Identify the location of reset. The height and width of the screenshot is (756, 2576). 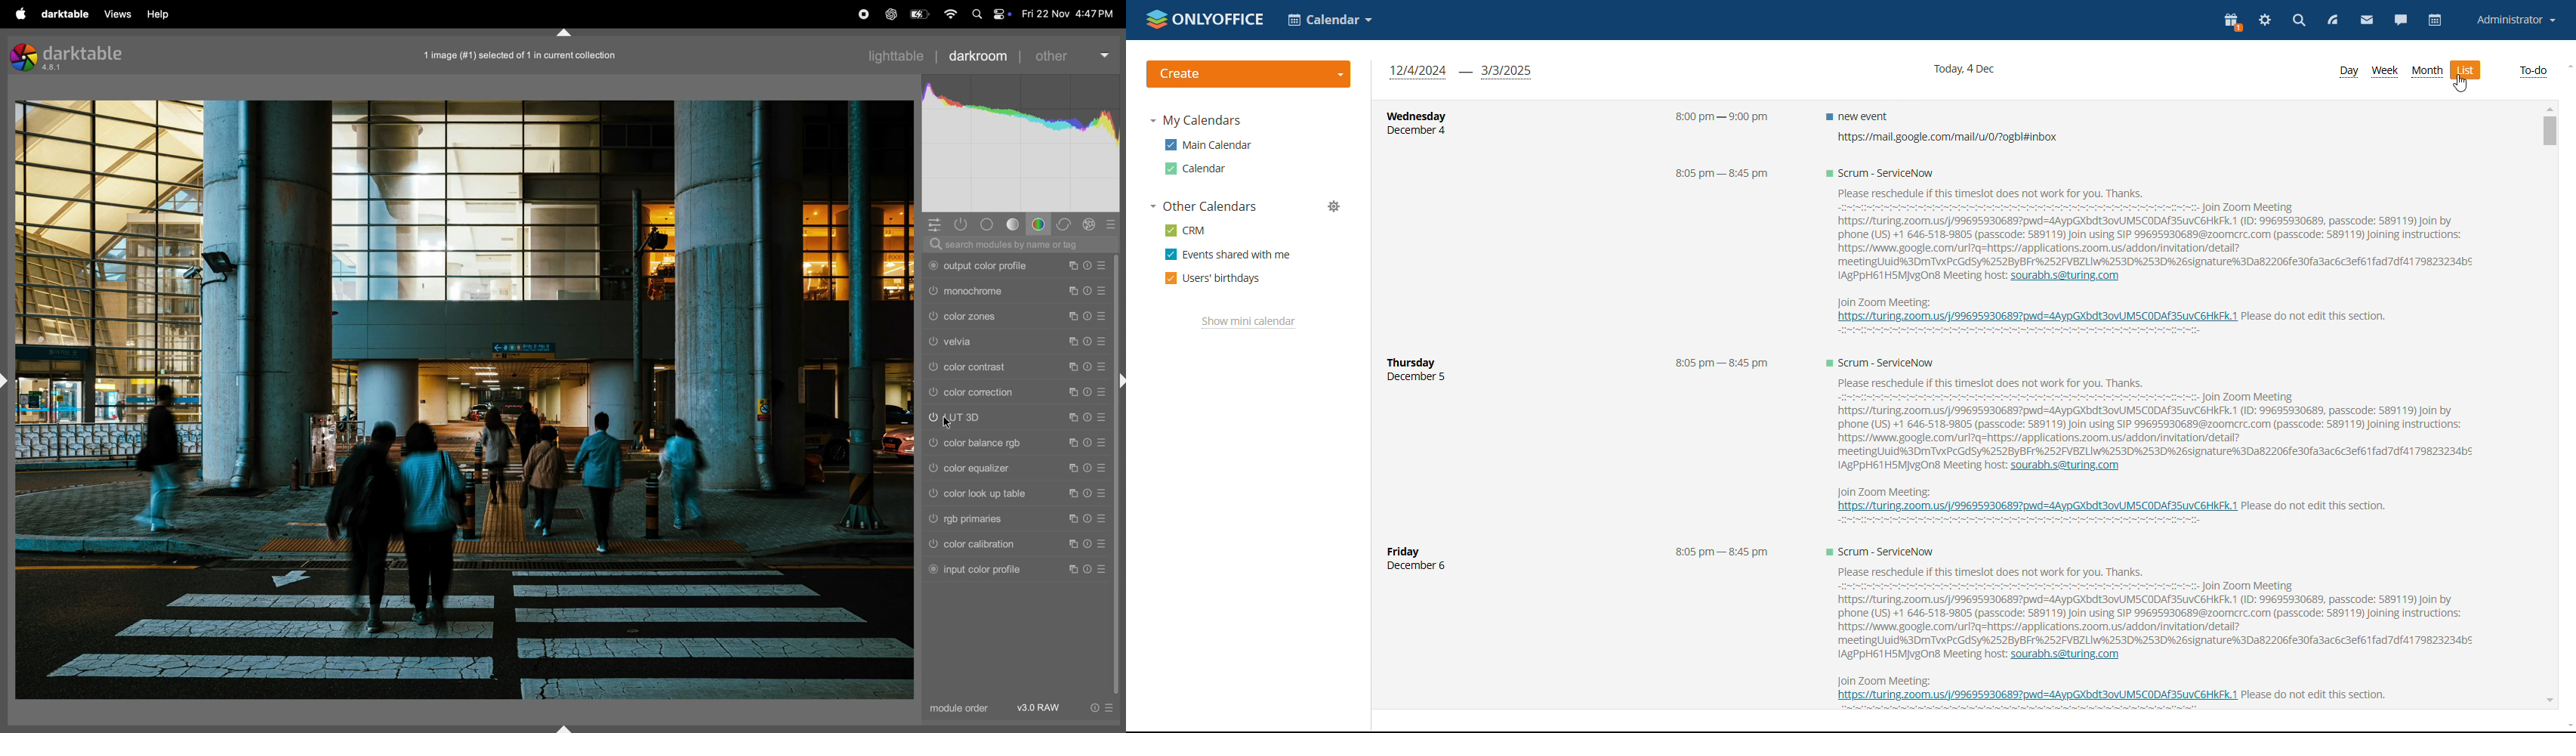
(1087, 569).